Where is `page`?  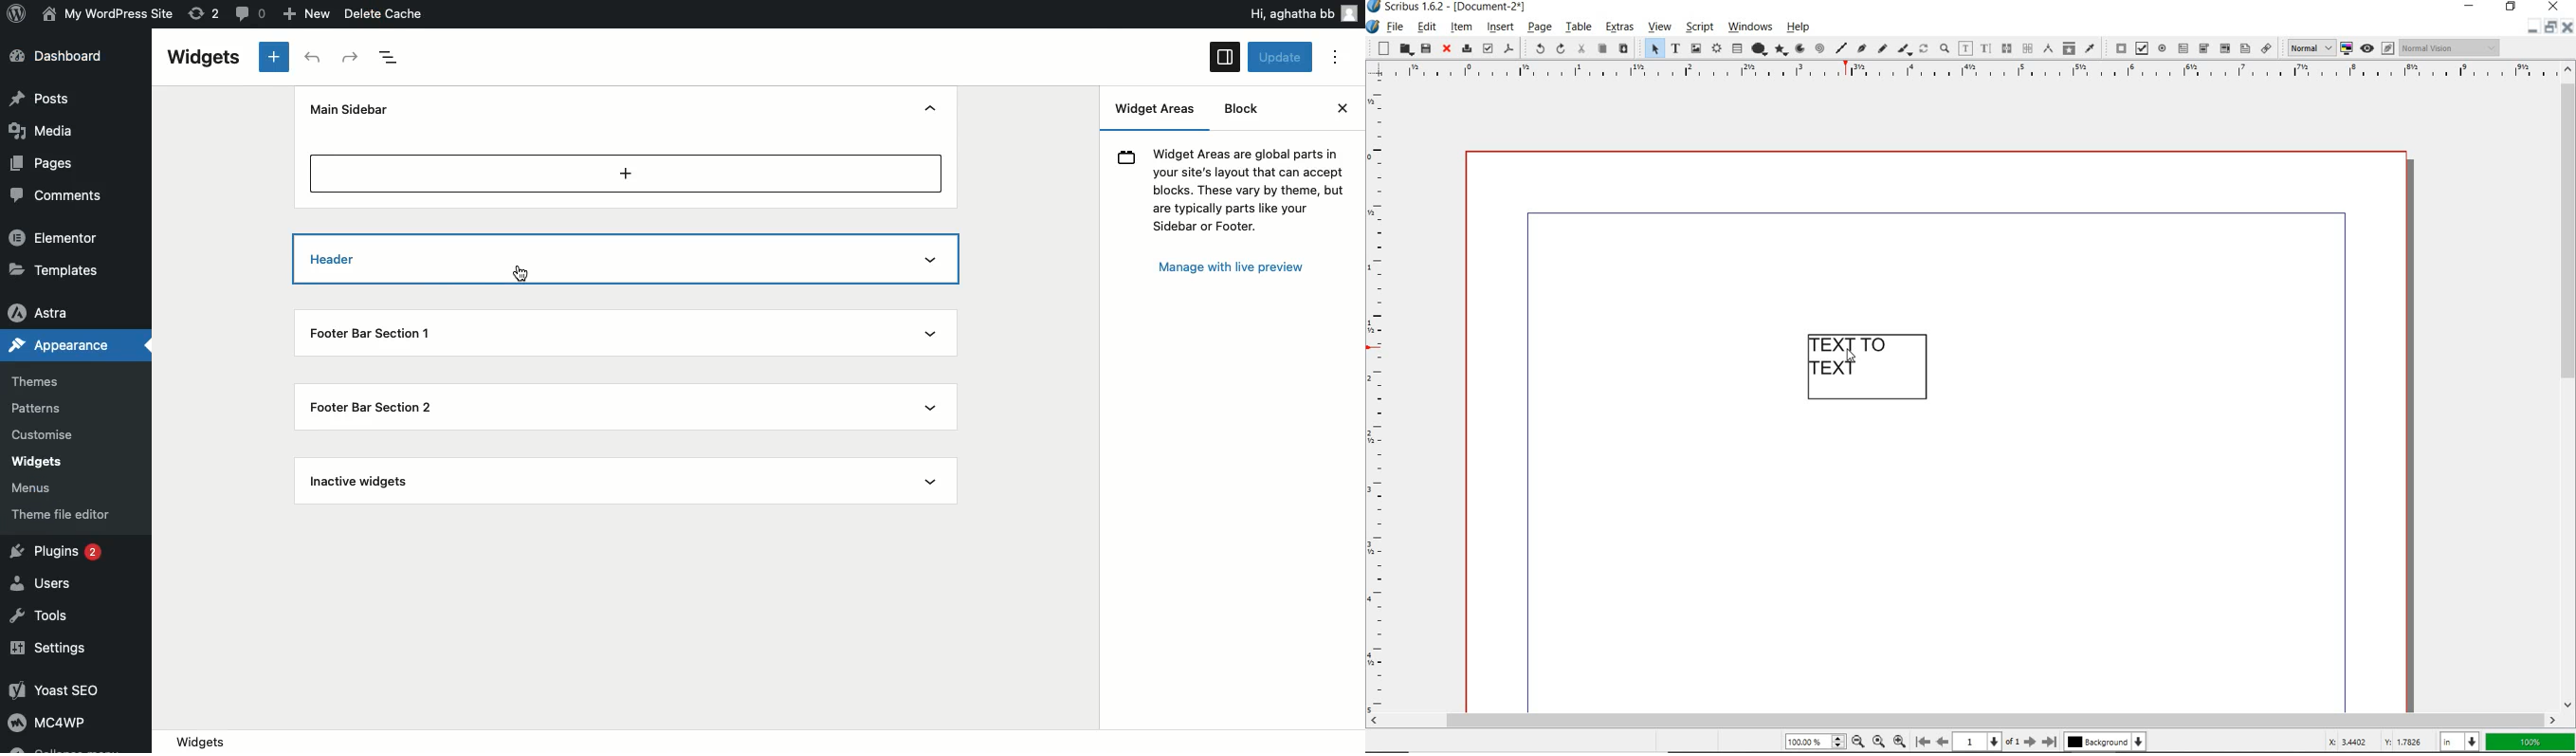
page is located at coordinates (1539, 29).